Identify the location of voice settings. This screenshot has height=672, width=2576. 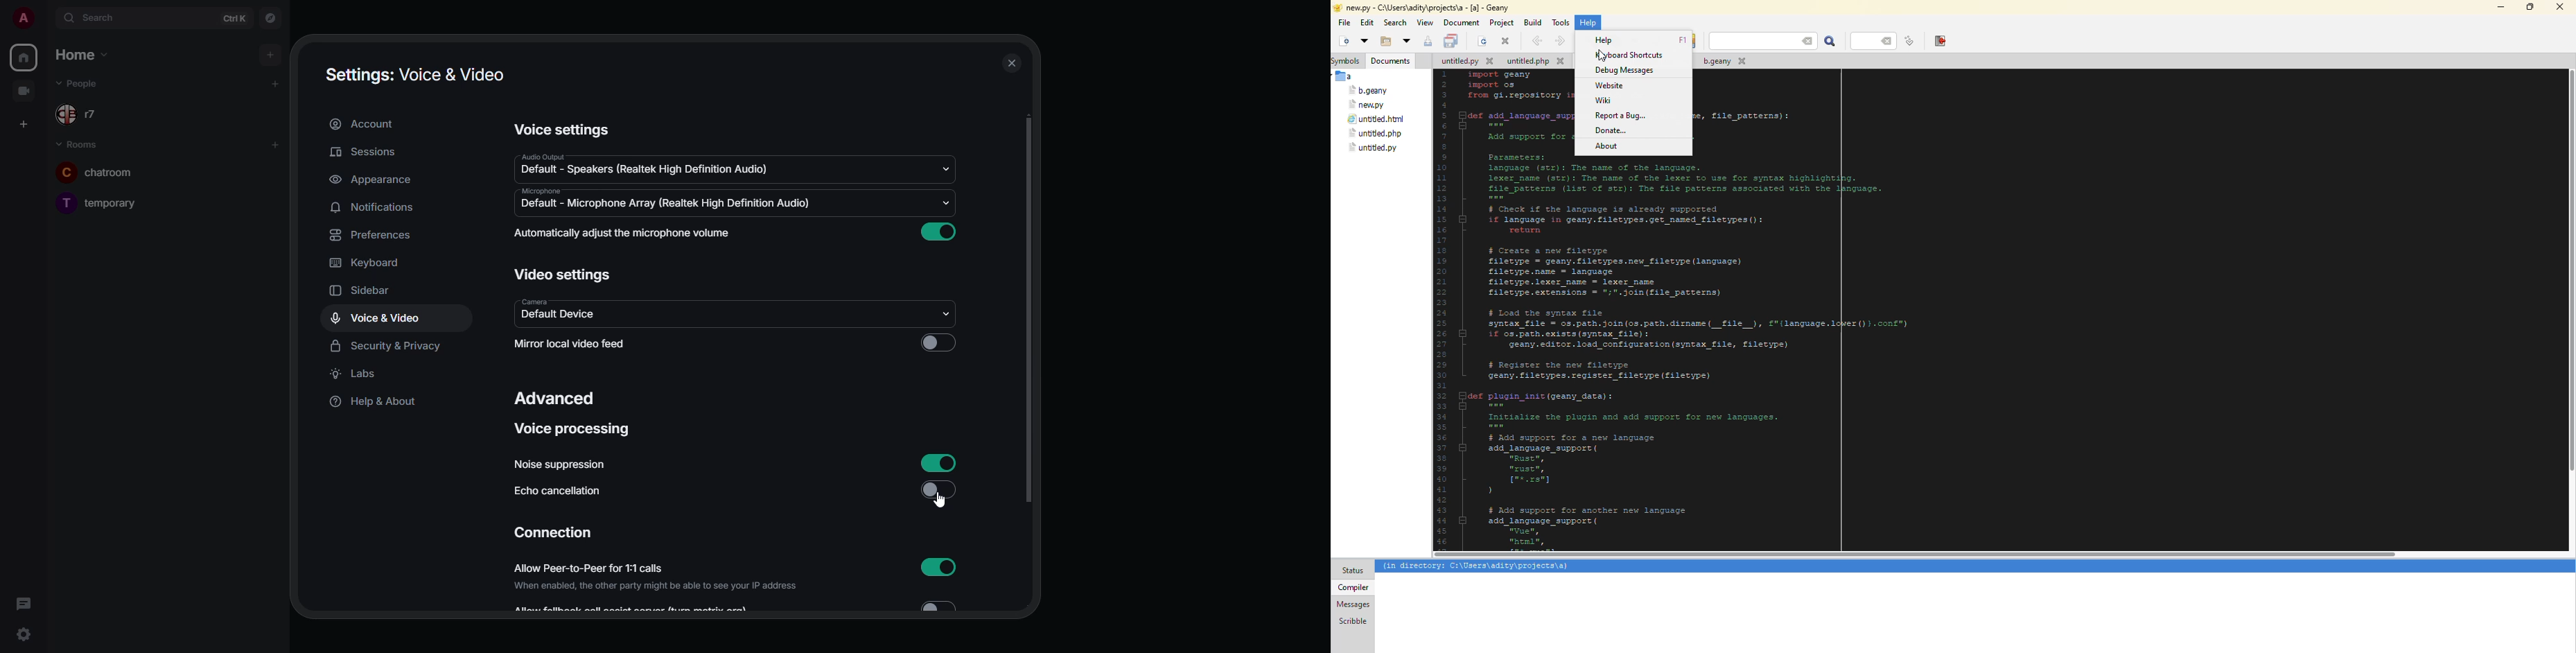
(561, 129).